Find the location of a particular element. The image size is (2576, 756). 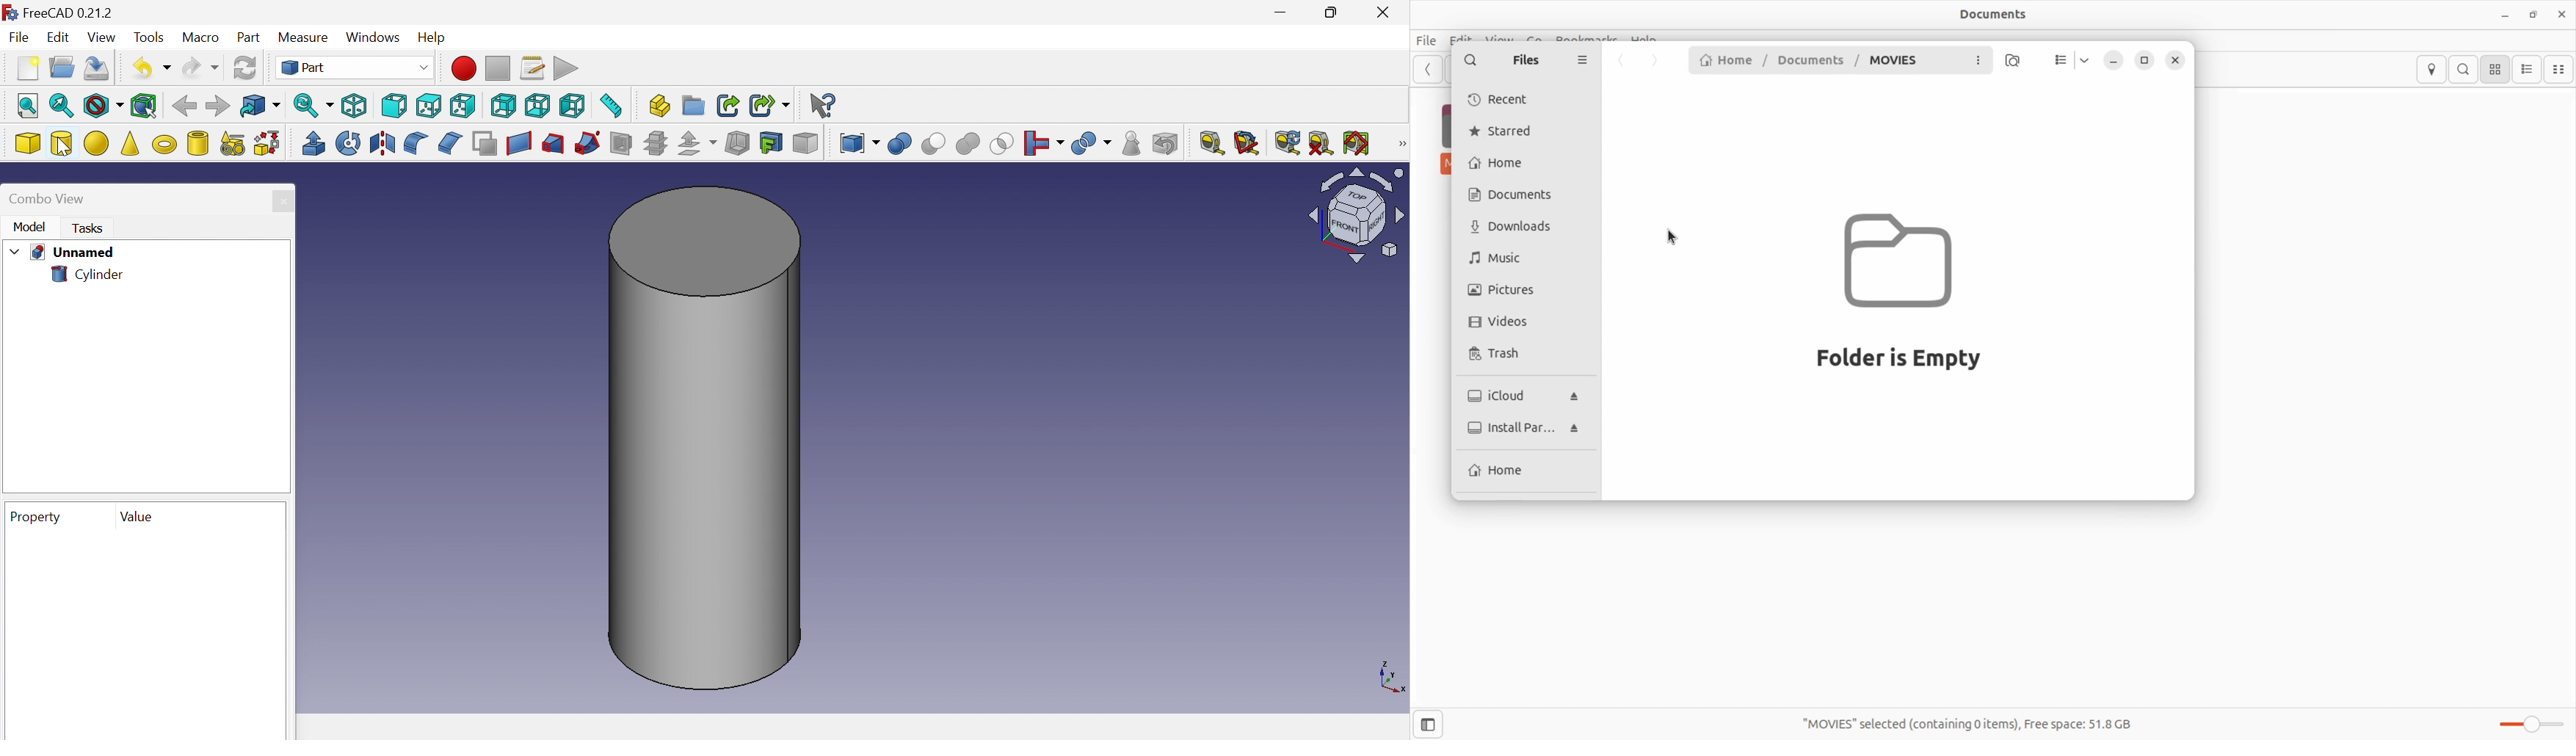

Restore down is located at coordinates (1335, 12).